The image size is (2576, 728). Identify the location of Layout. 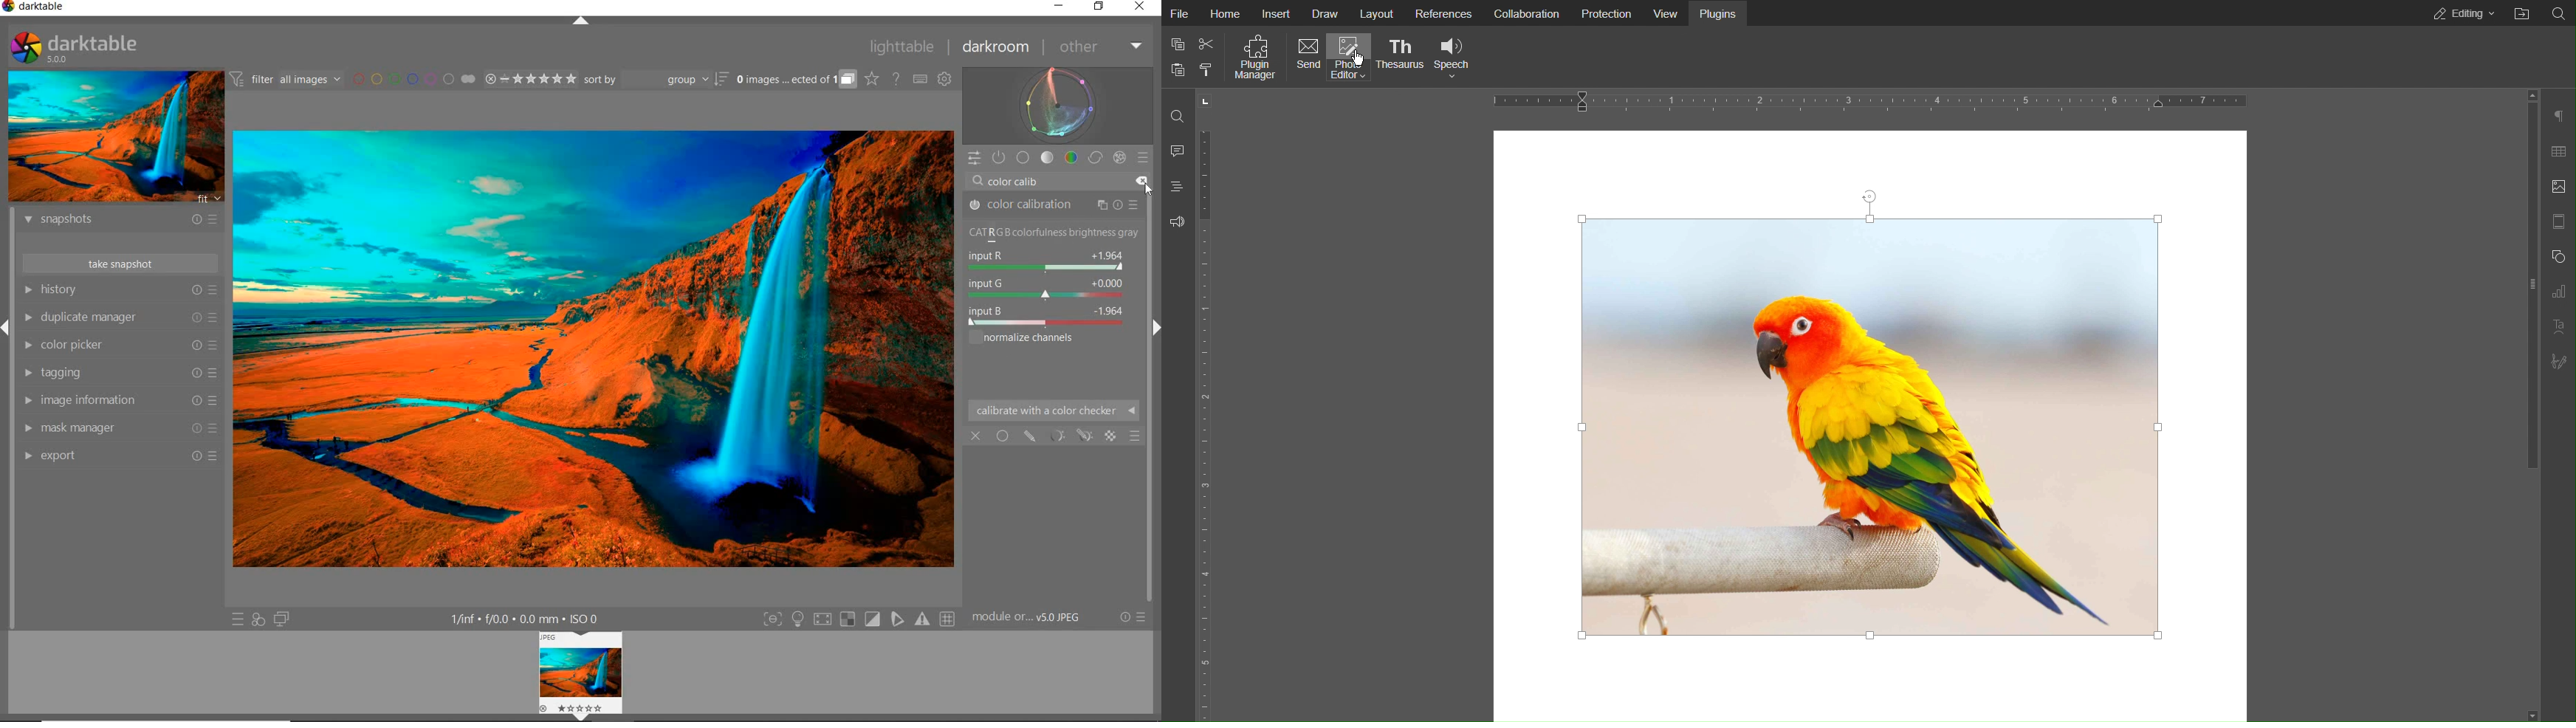
(1377, 13).